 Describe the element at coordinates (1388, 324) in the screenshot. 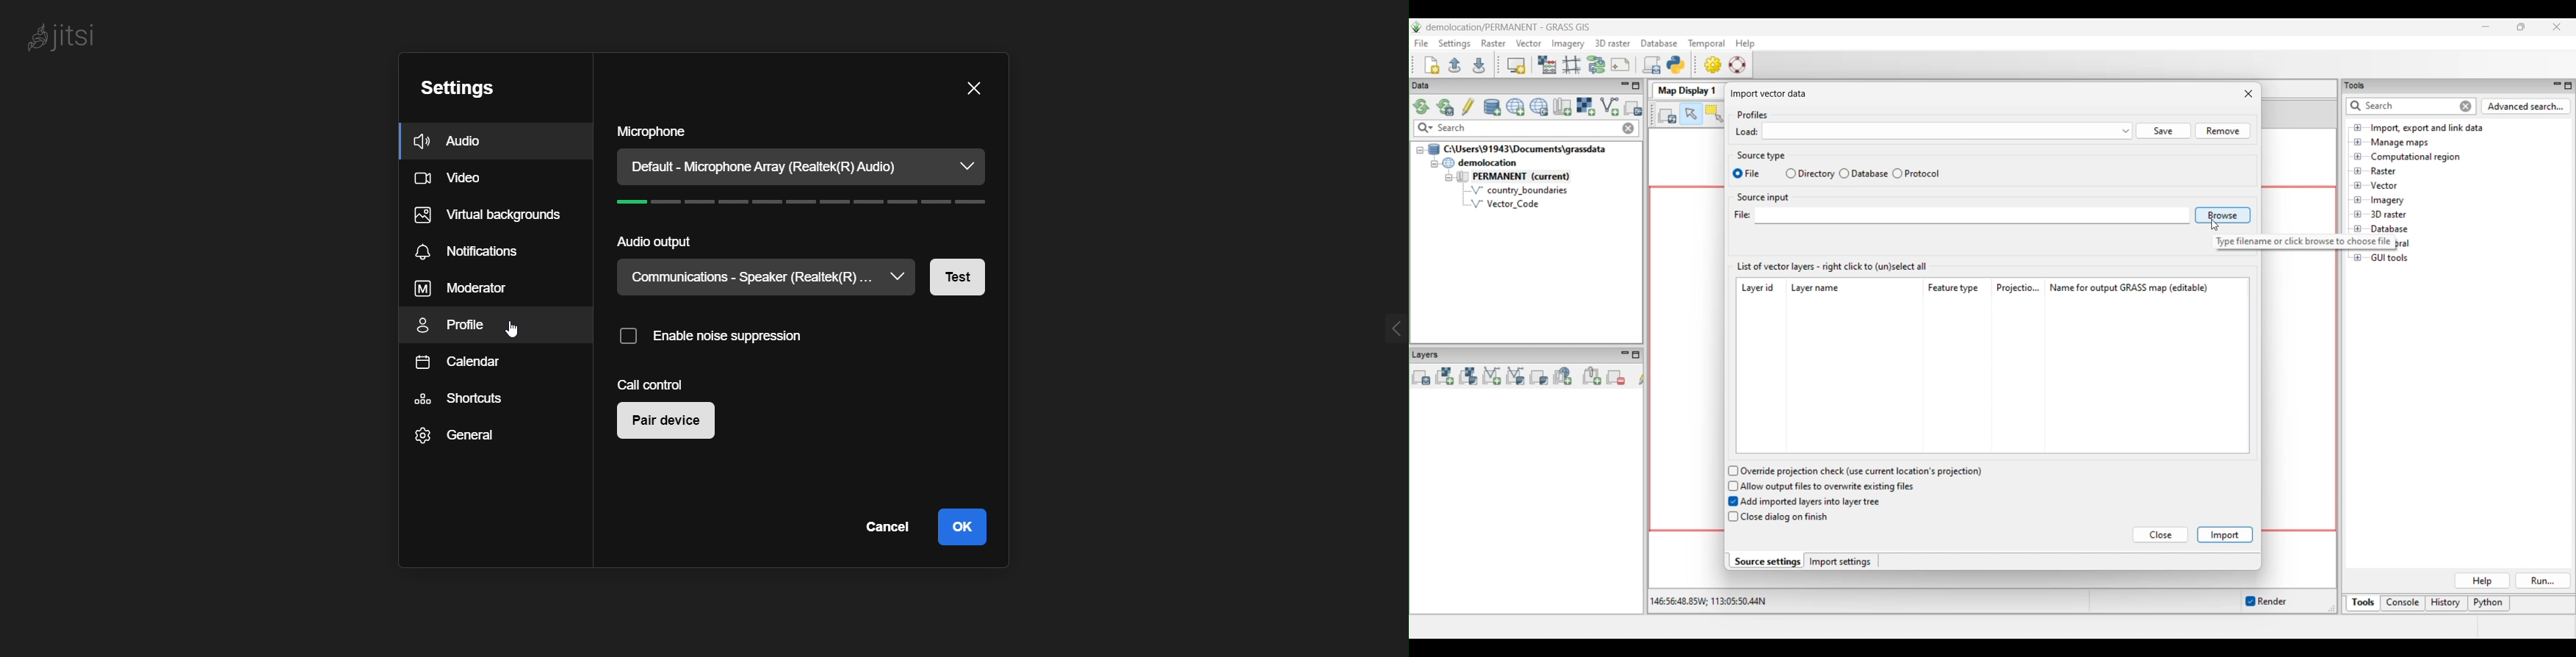

I see `expand` at that location.